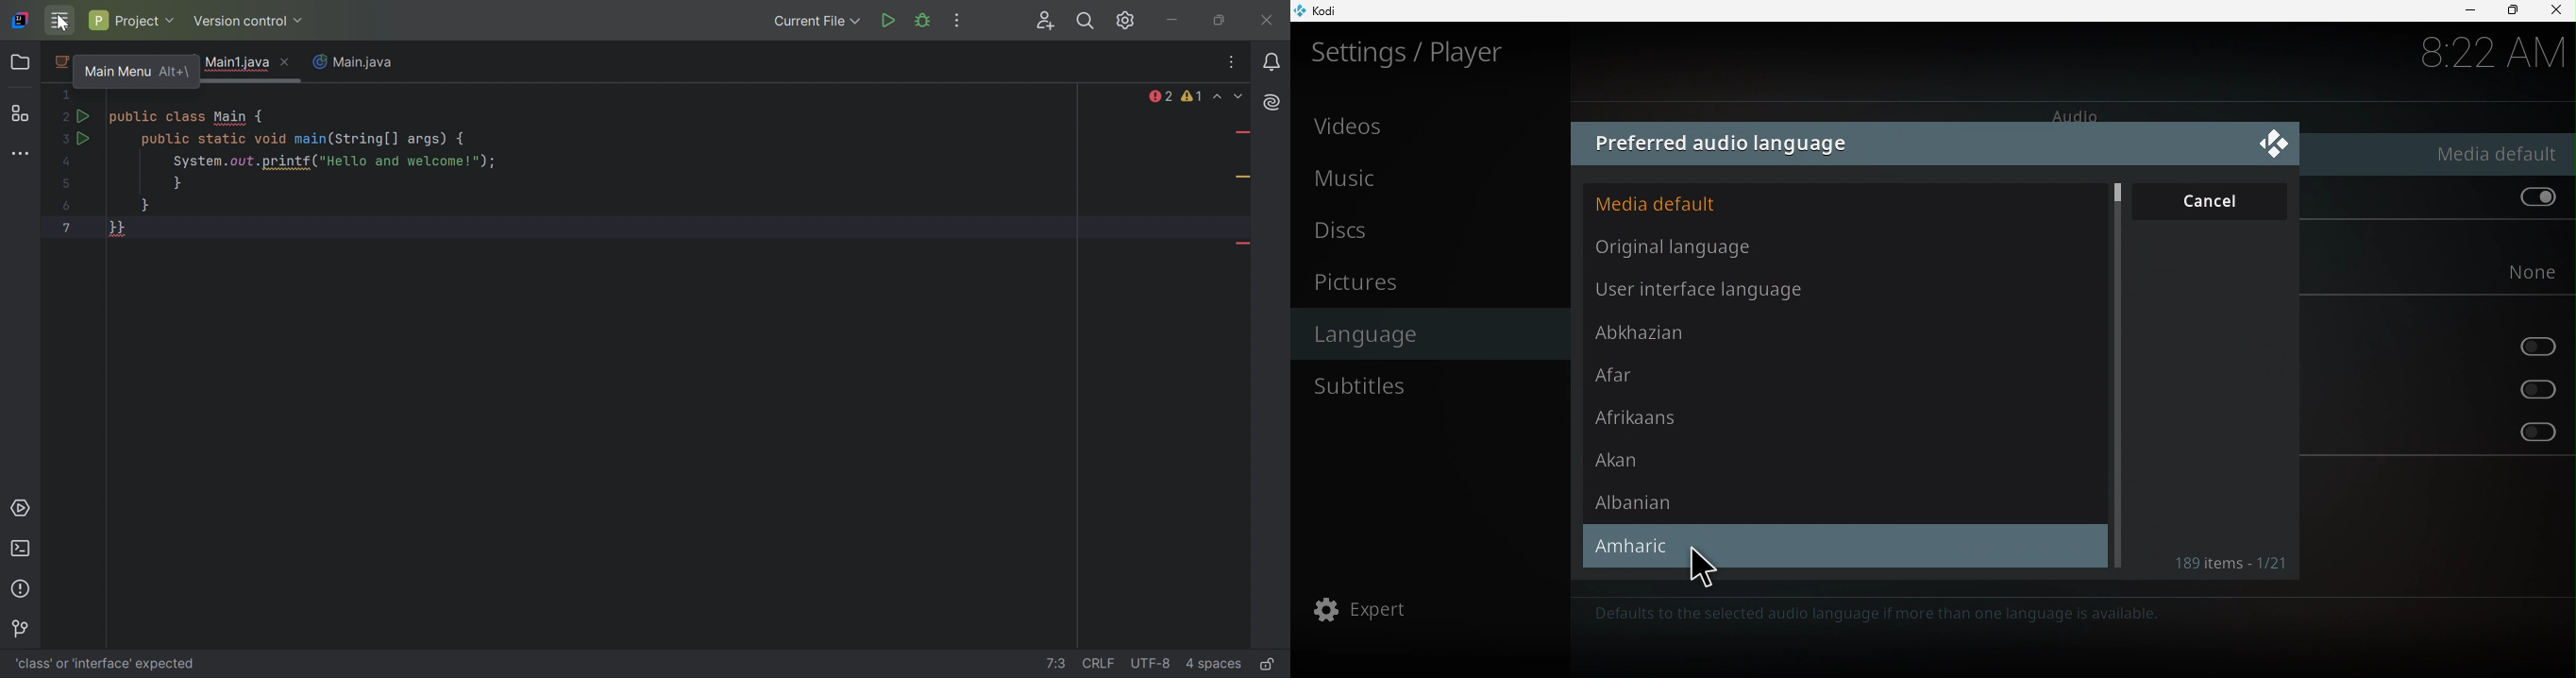 The image size is (2576, 700). Describe the element at coordinates (1429, 284) in the screenshot. I see `Pictures` at that location.